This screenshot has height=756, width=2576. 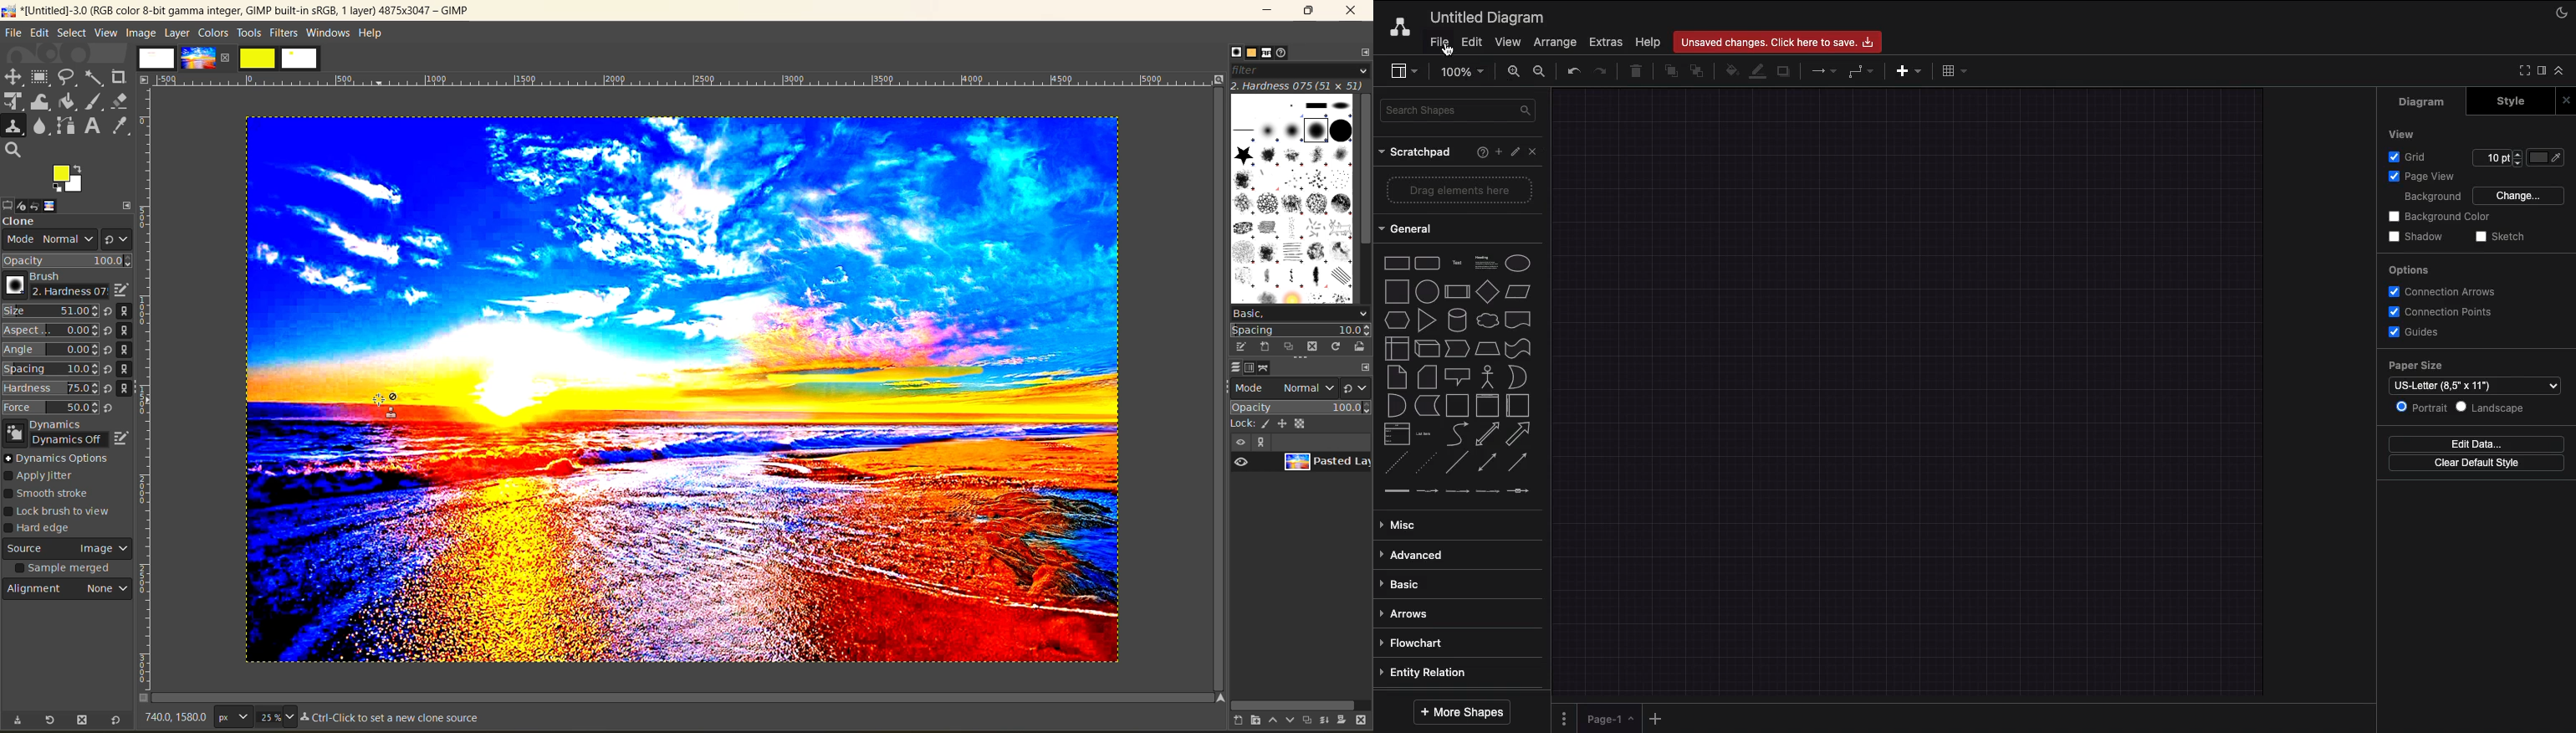 I want to click on Collapse expand, so click(x=2563, y=74).